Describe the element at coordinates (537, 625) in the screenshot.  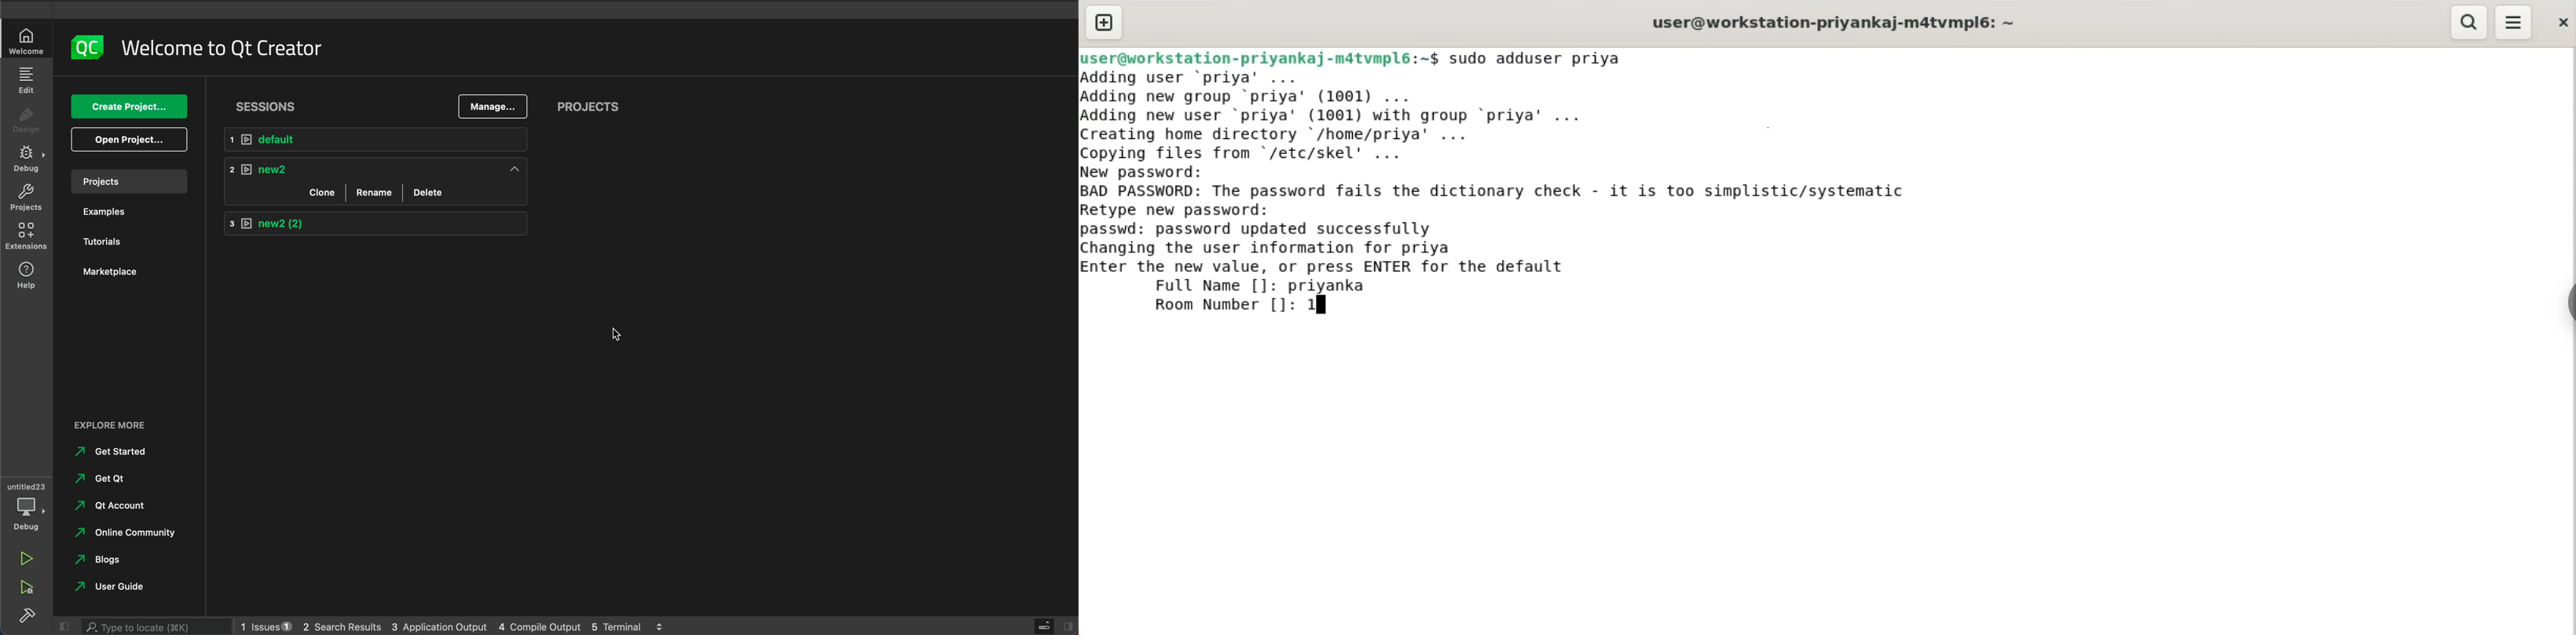
I see `compile output` at that location.